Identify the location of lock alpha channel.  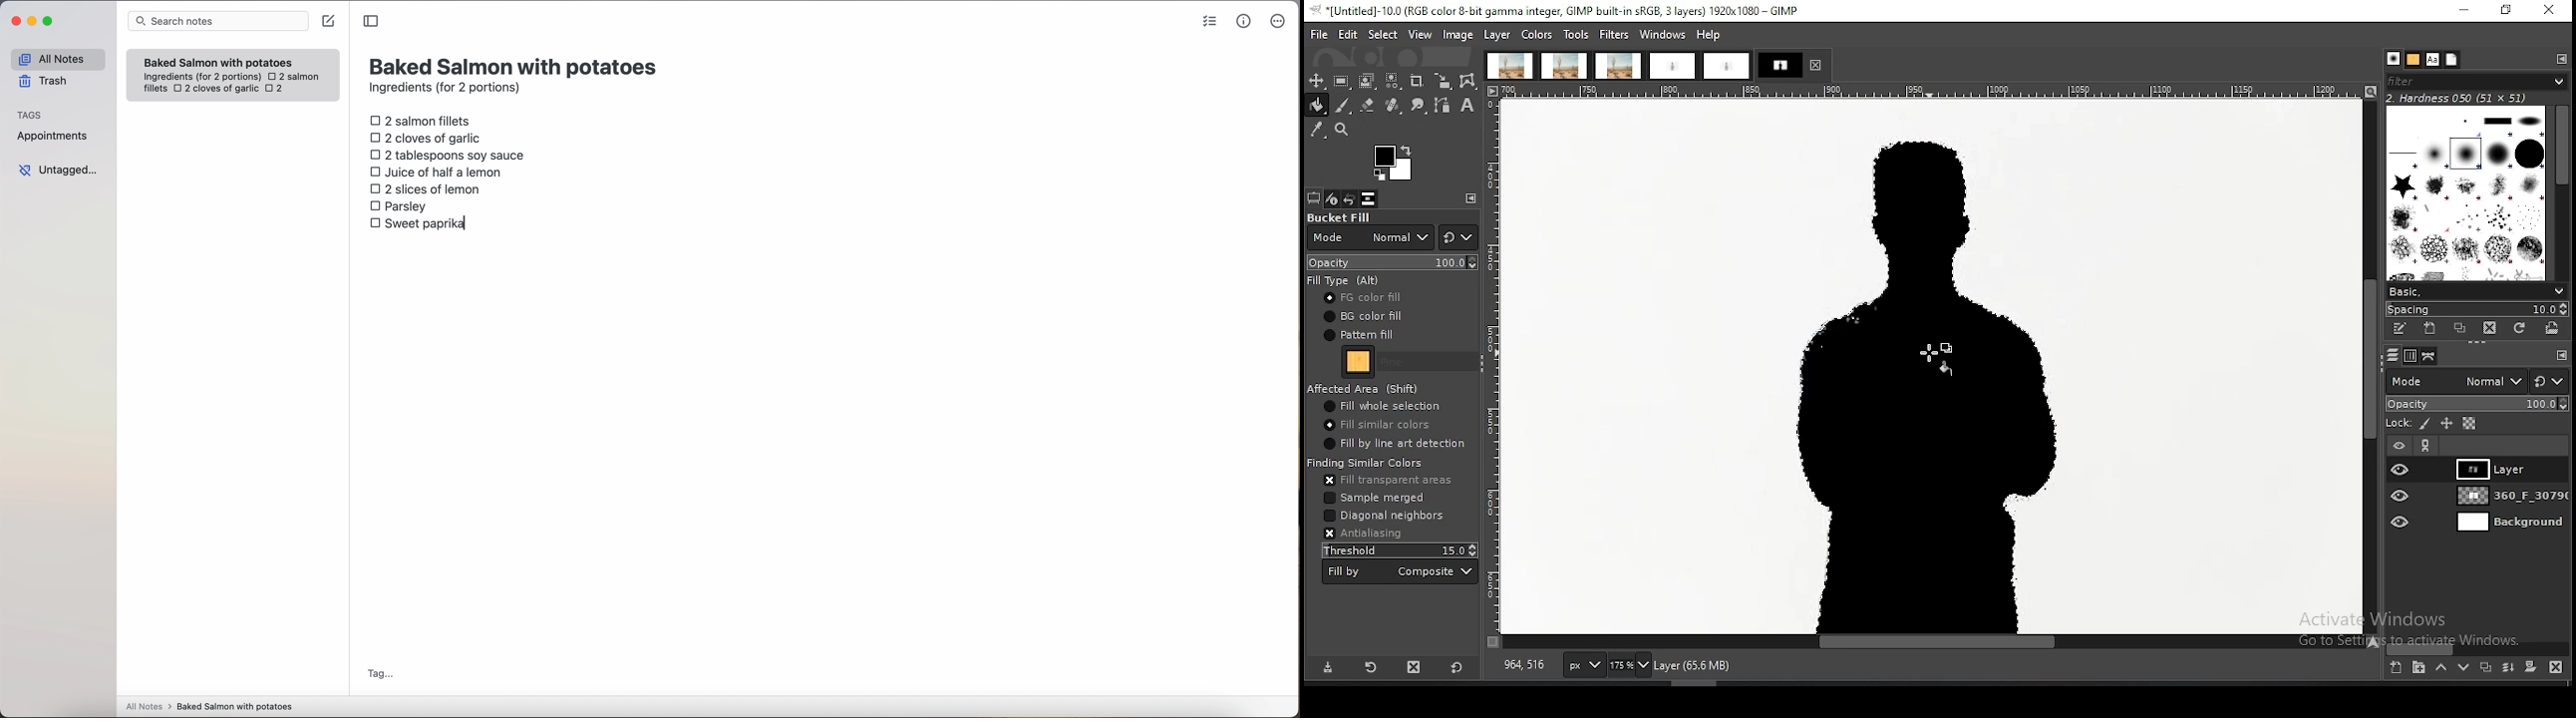
(2469, 424).